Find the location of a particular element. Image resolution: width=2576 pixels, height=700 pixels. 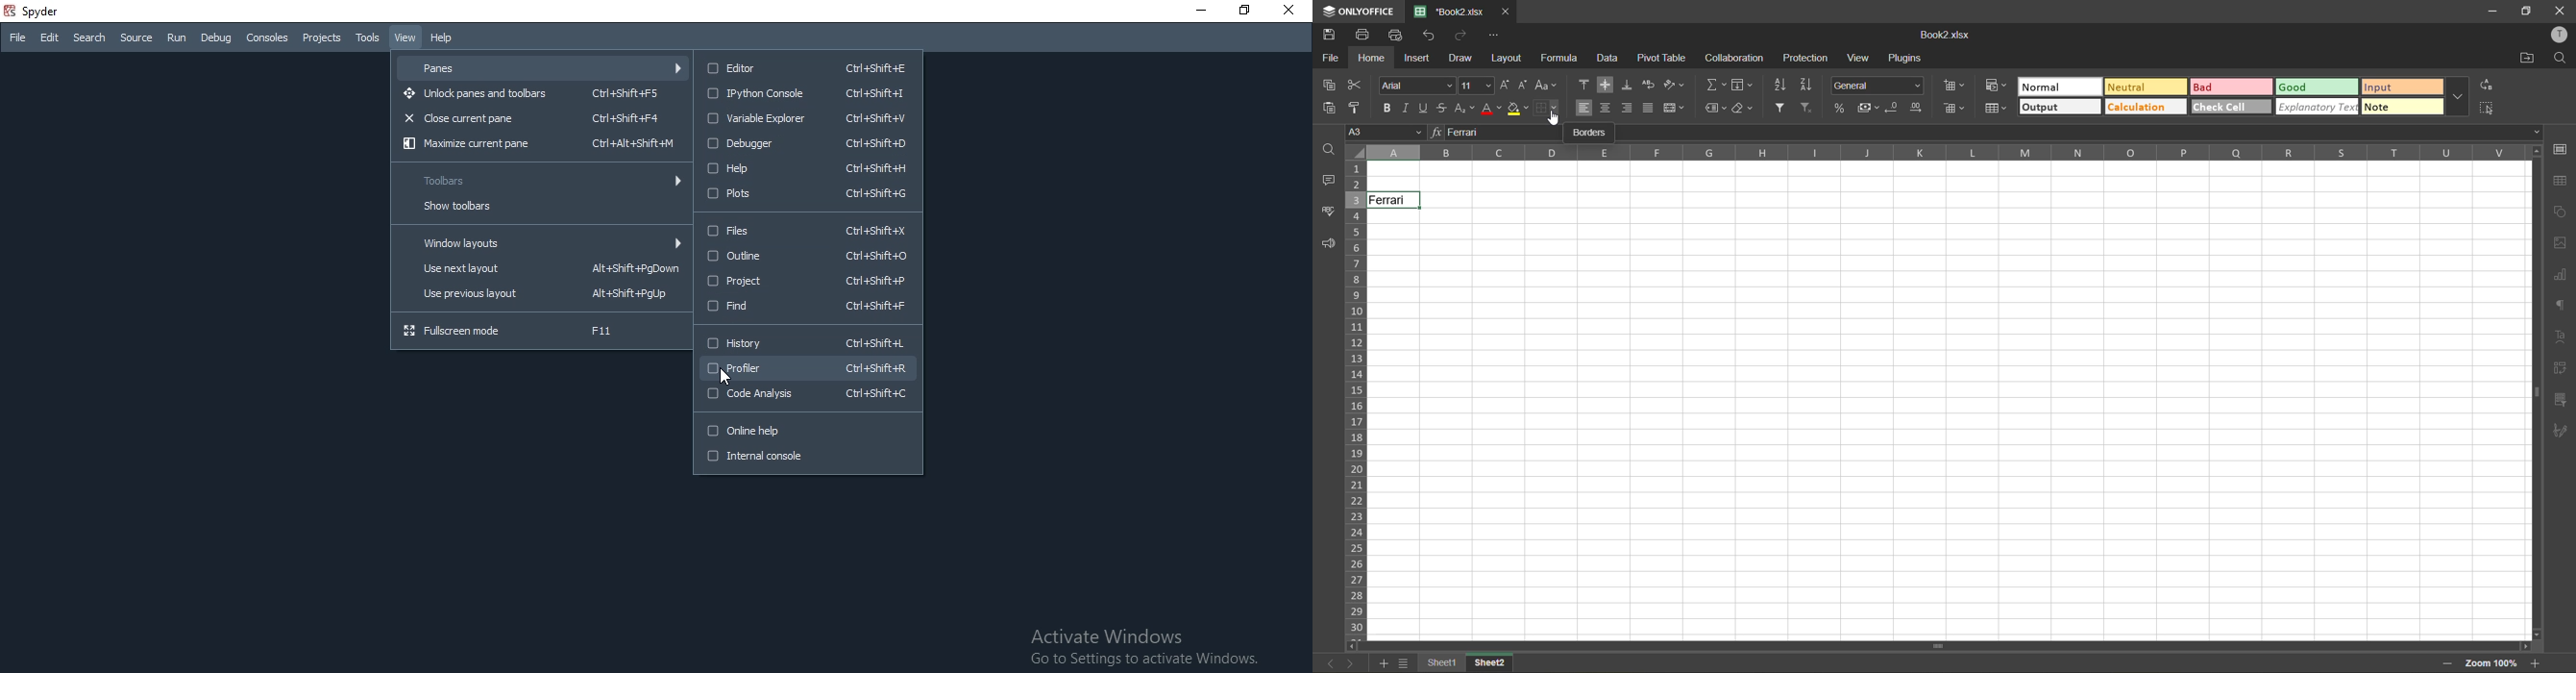

more options is located at coordinates (2458, 97).